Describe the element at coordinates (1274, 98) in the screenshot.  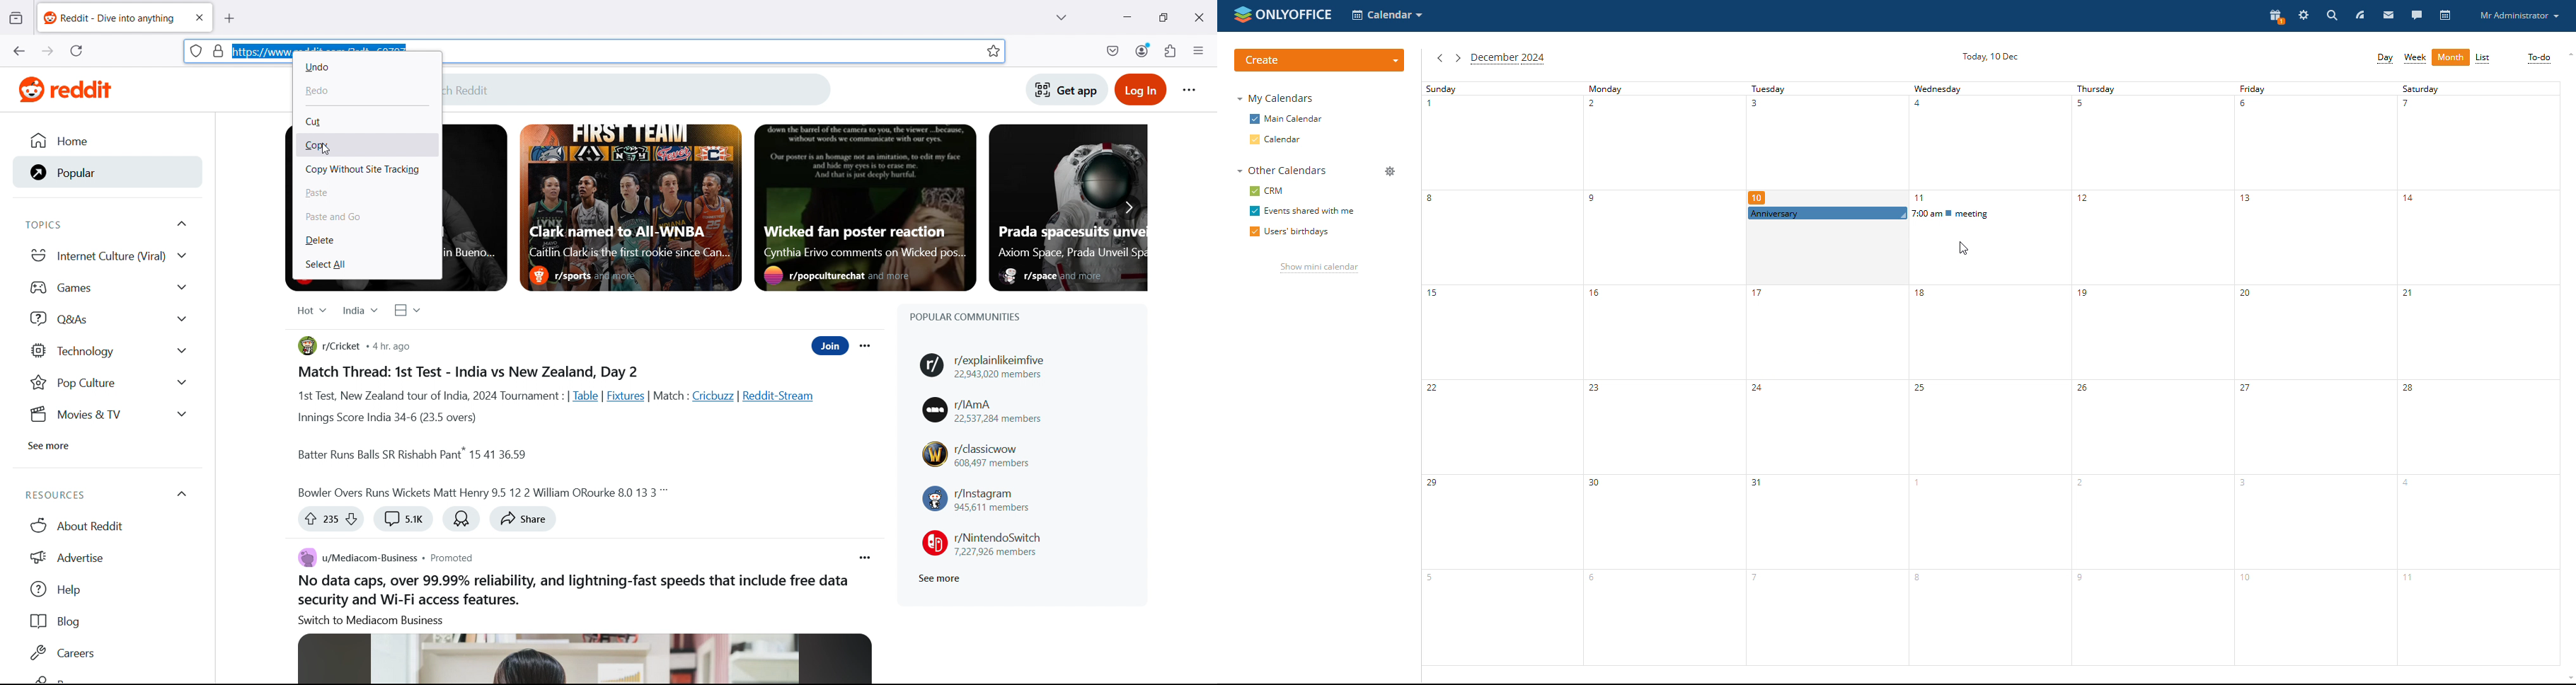
I see `my calendars` at that location.